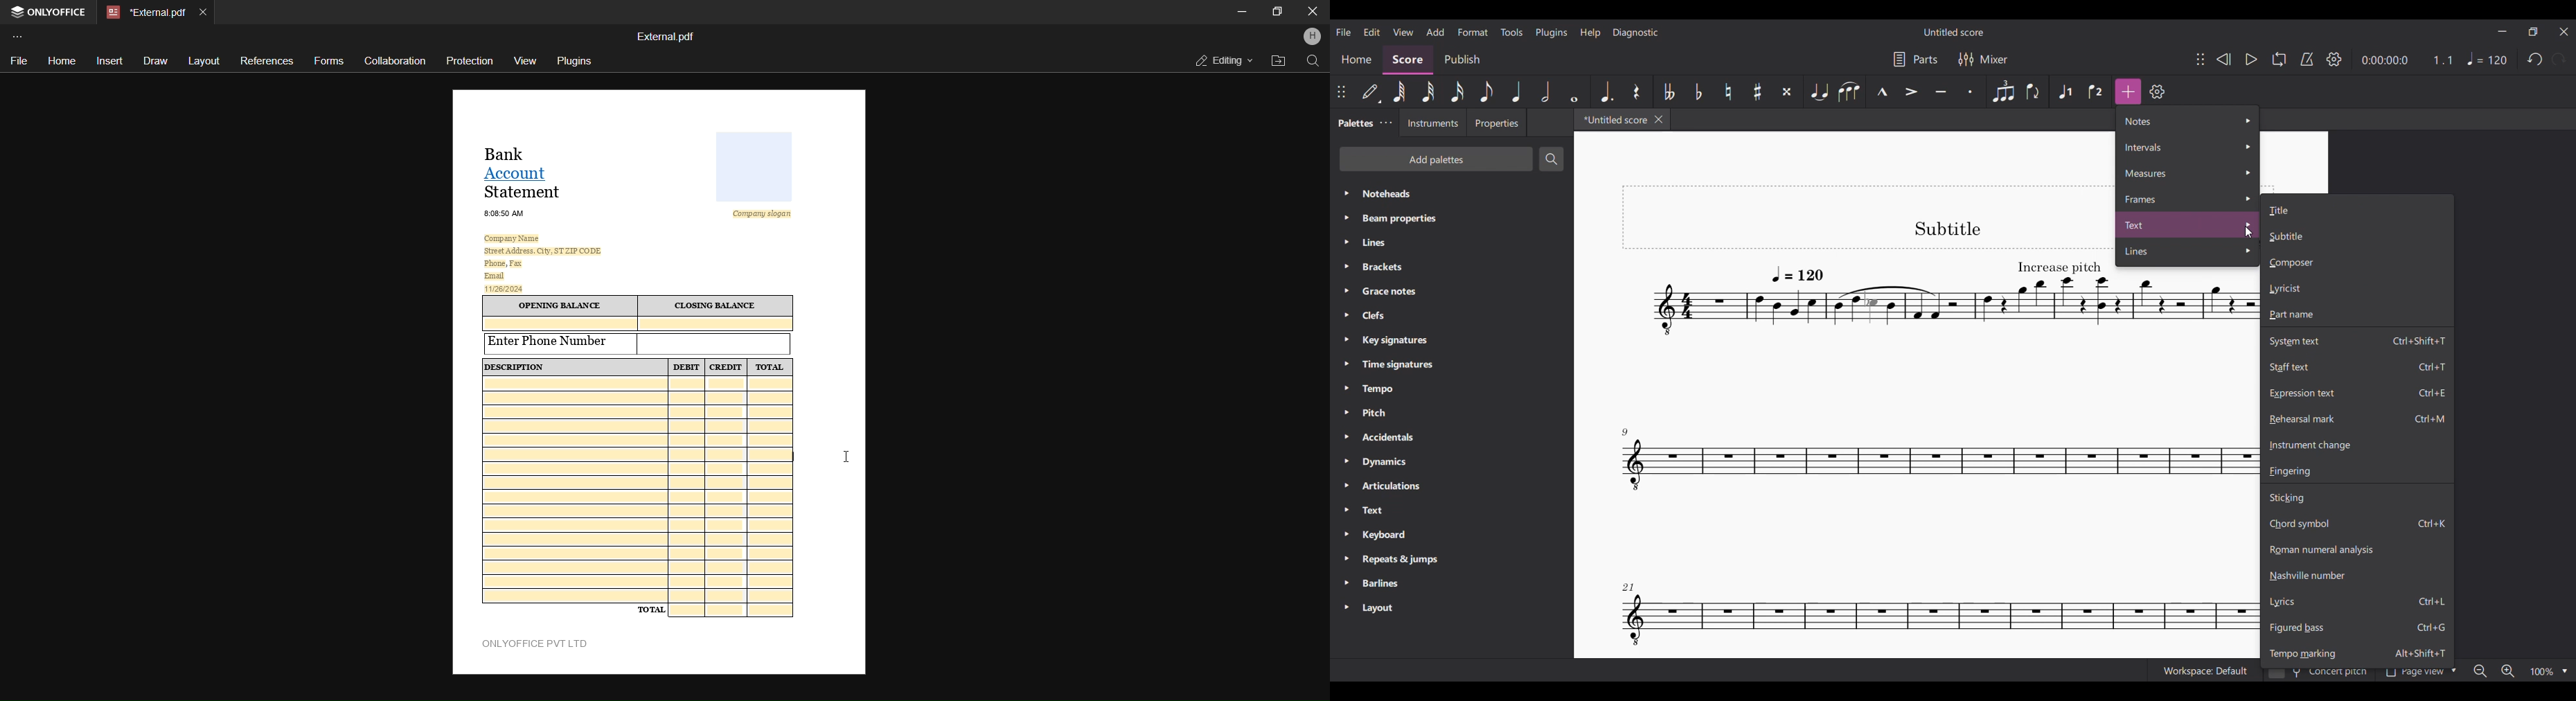  What do you see at coordinates (471, 61) in the screenshot?
I see `protection` at bounding box center [471, 61].